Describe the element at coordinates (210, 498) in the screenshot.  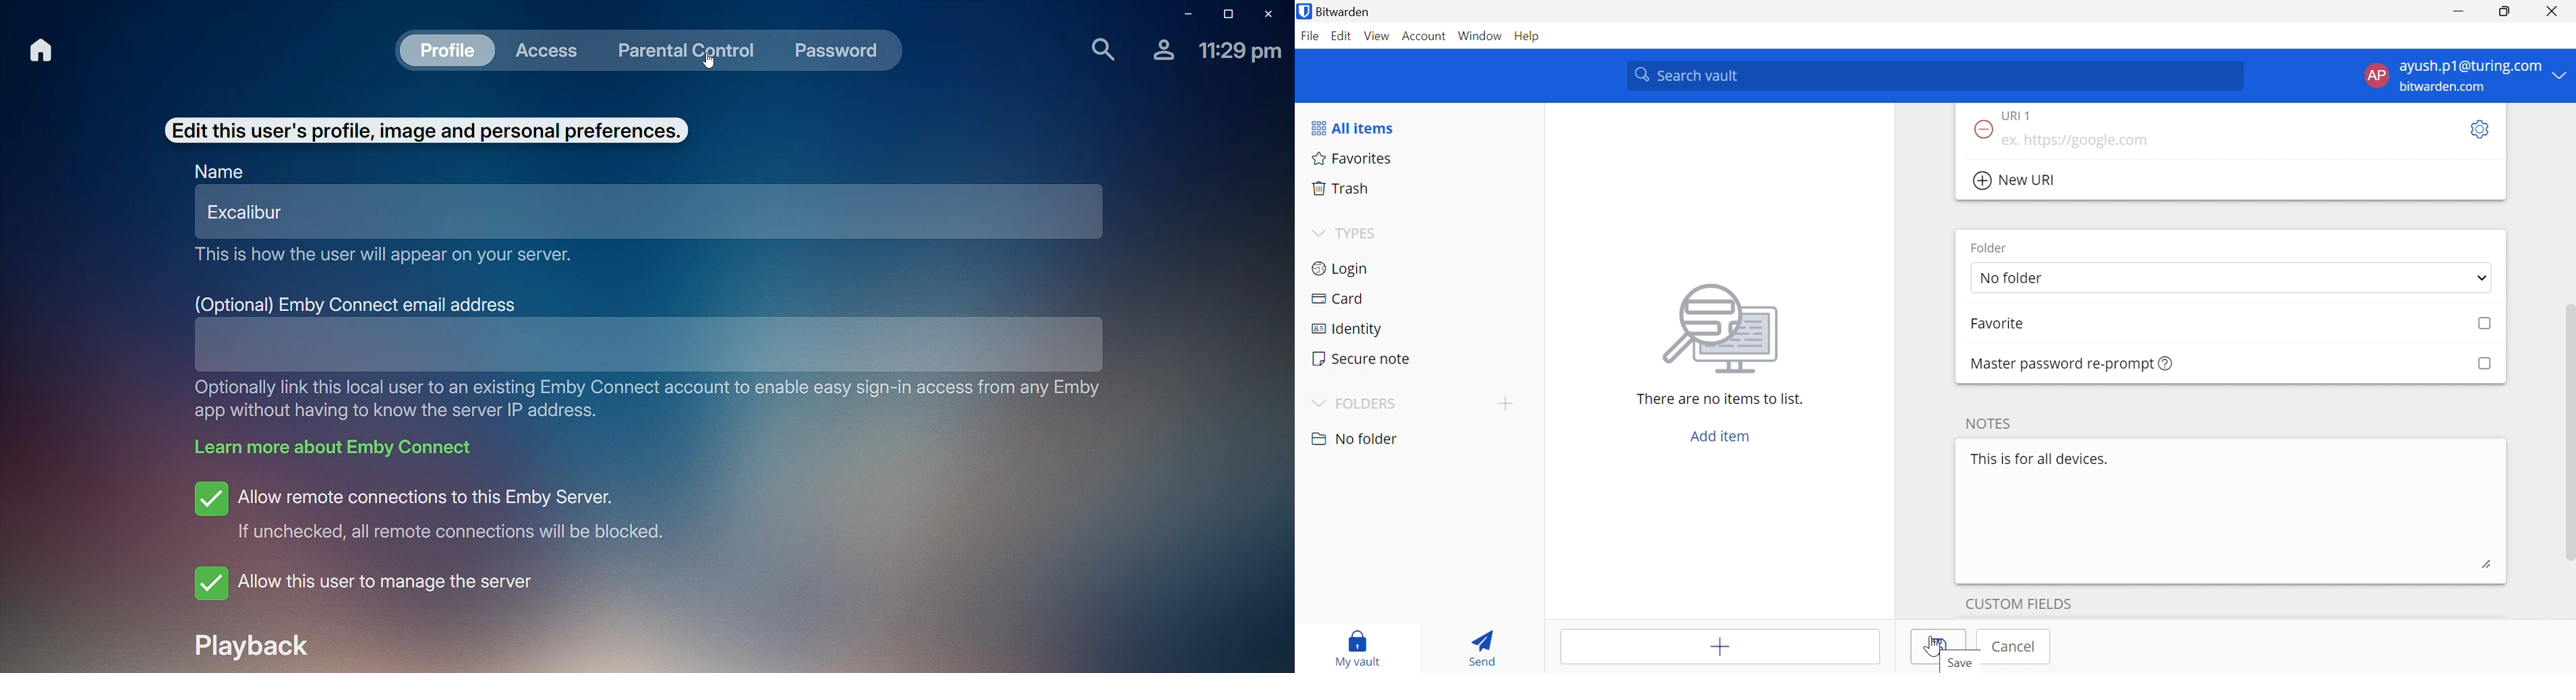
I see `Tick` at that location.